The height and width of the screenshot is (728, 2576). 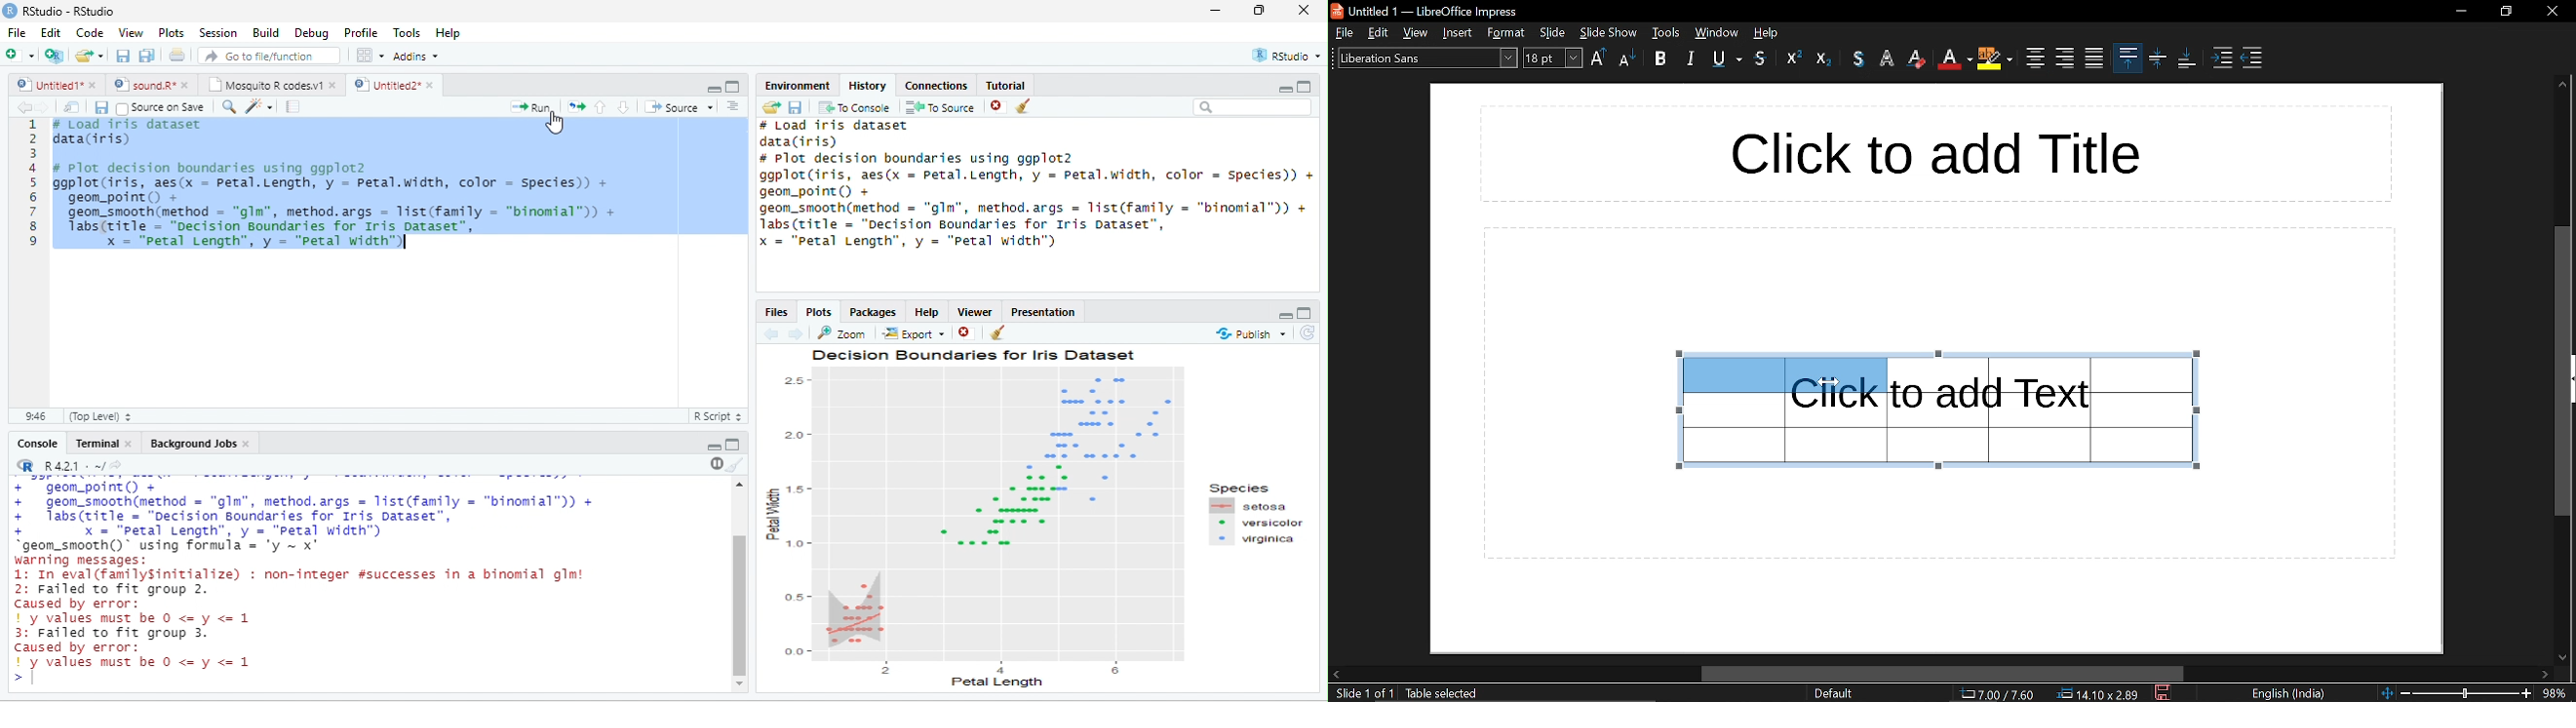 I want to click on Source on Save, so click(x=159, y=108).